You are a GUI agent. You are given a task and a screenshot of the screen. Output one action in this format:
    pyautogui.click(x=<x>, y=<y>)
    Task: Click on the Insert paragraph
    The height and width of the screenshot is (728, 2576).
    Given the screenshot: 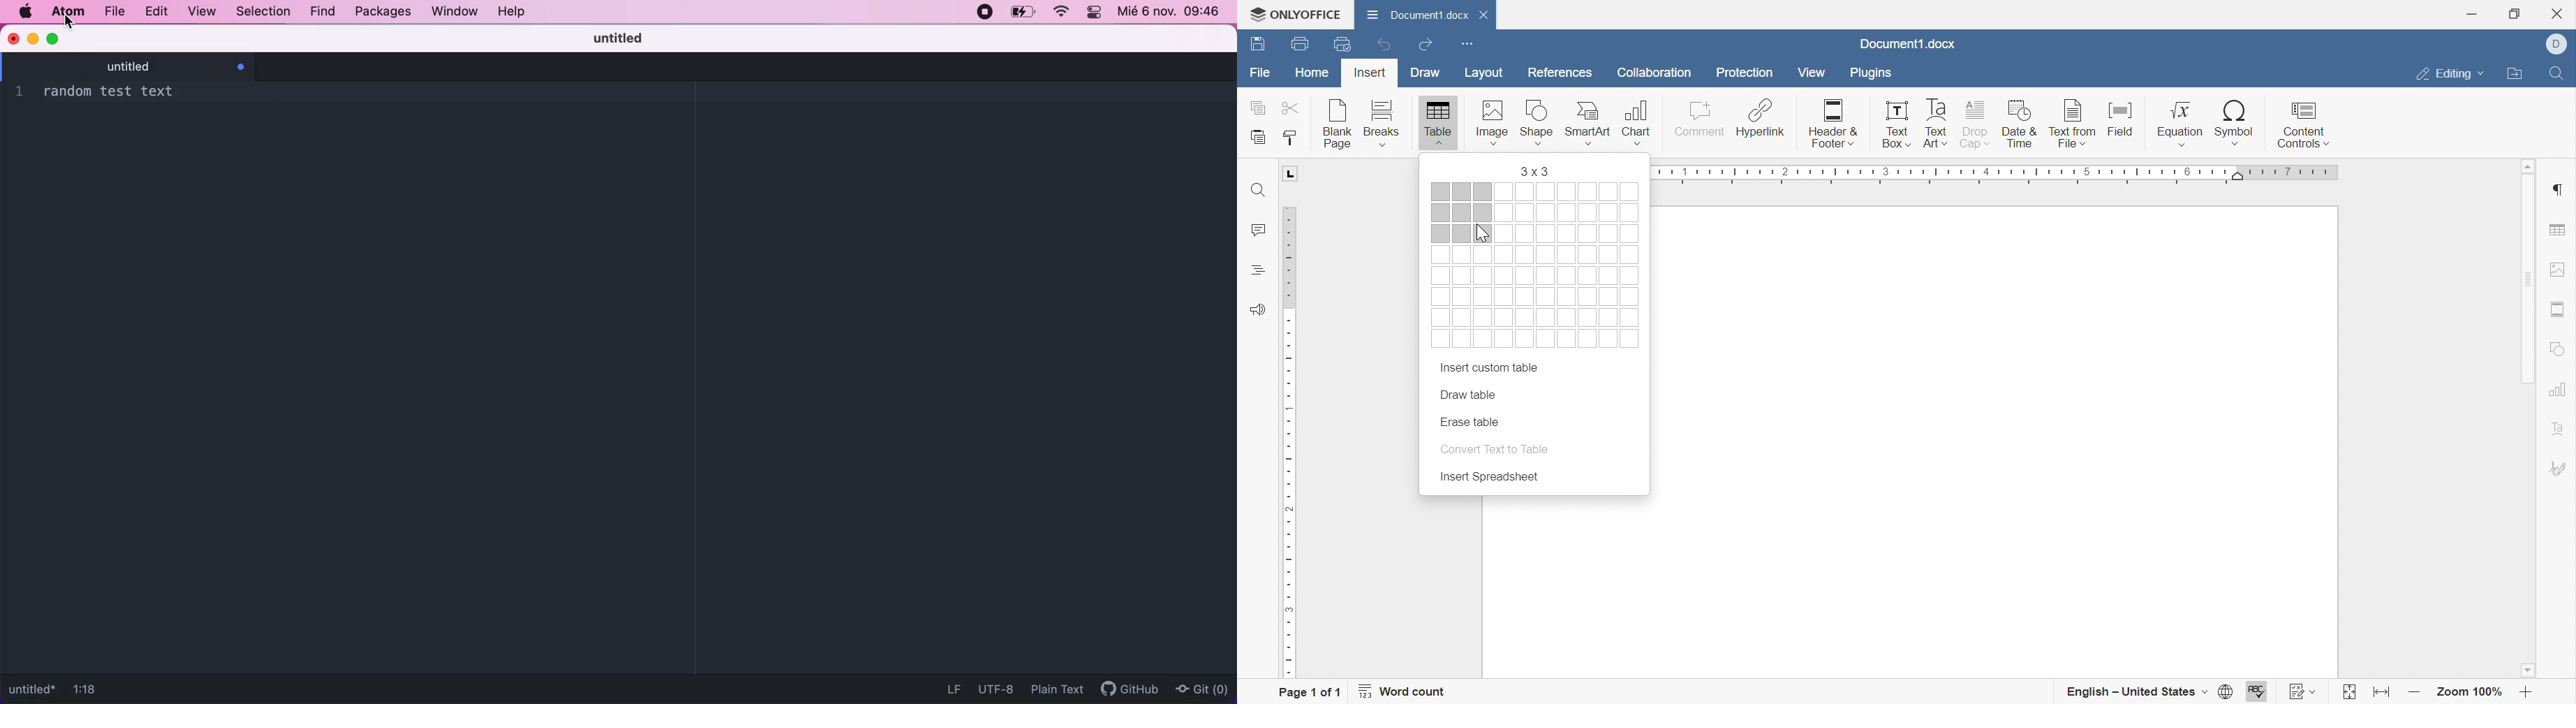 What is the action you would take?
    pyautogui.click(x=2556, y=189)
    